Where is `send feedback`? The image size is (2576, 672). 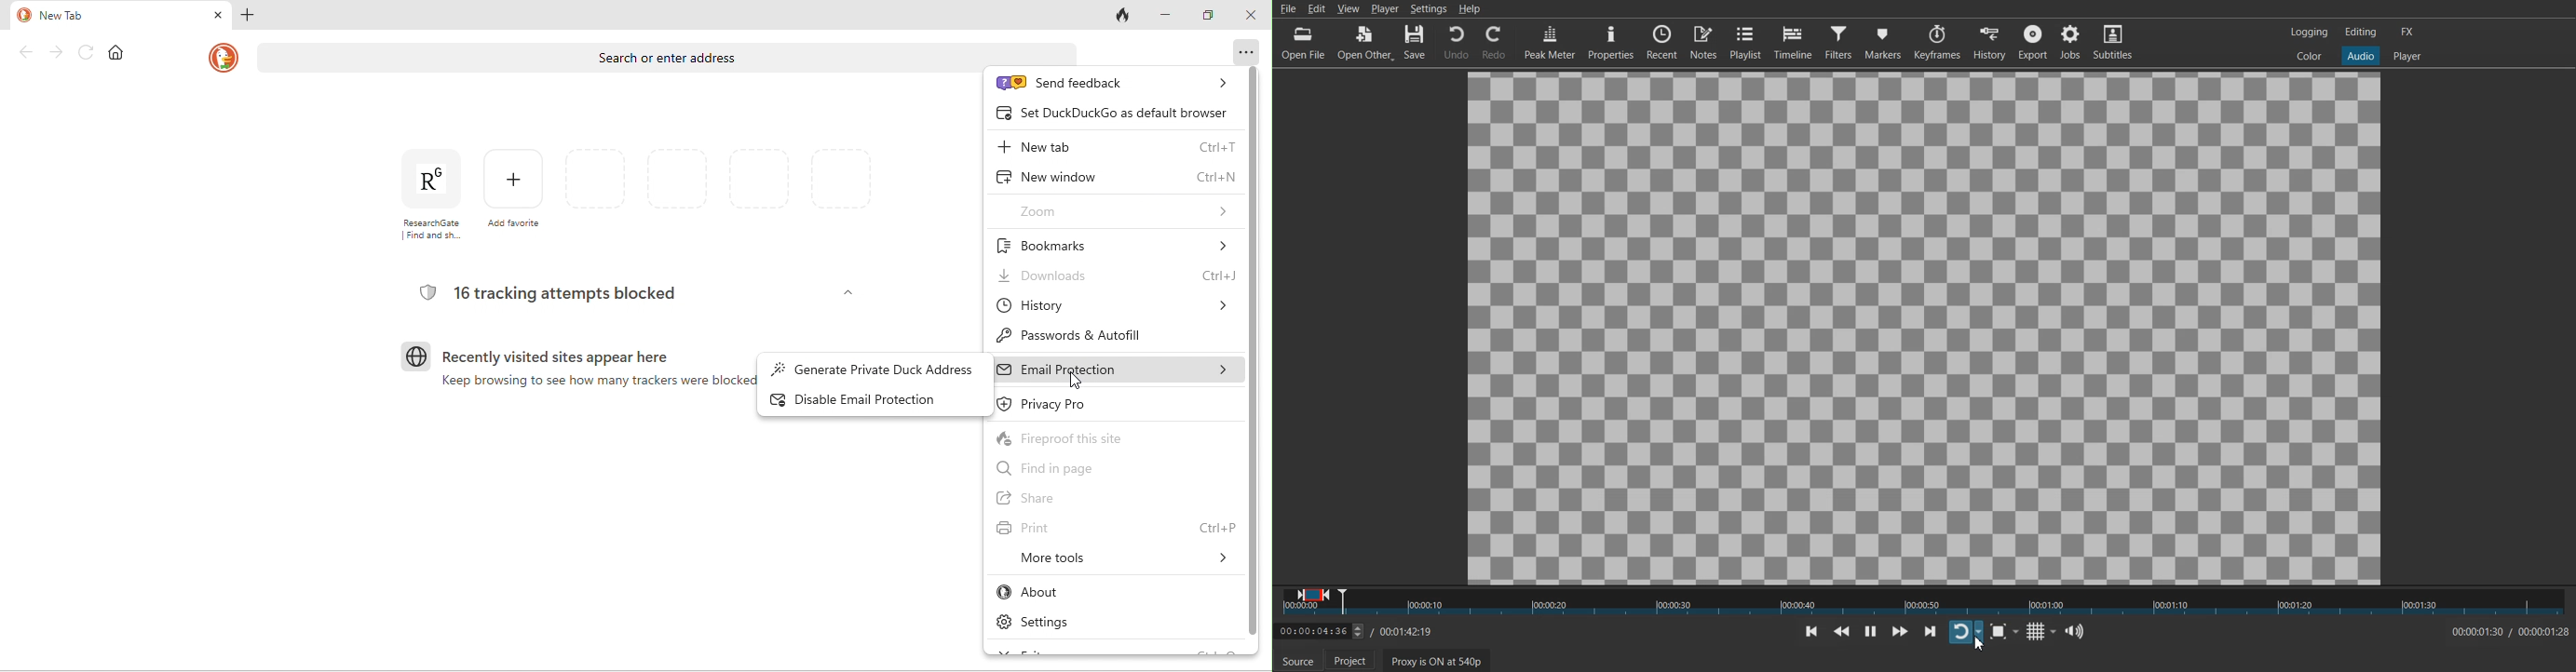
send feedback is located at coordinates (1116, 84).